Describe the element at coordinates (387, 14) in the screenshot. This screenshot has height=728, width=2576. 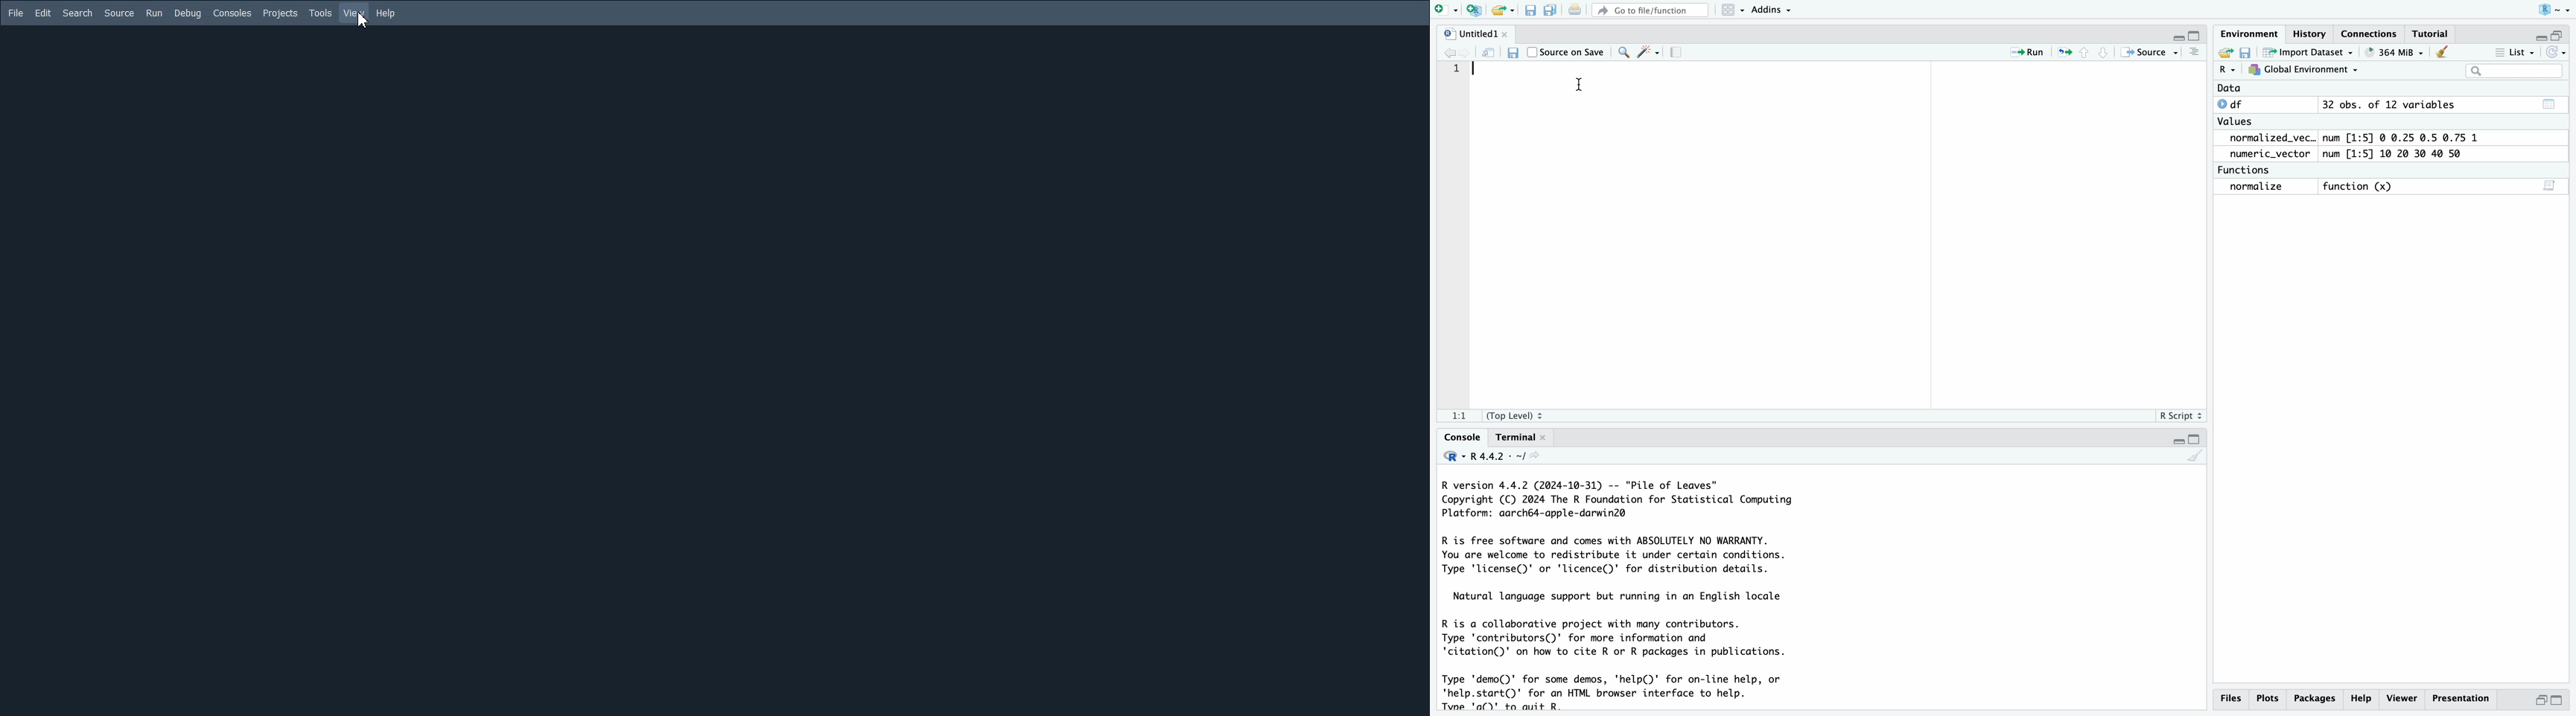
I see `Help` at that location.